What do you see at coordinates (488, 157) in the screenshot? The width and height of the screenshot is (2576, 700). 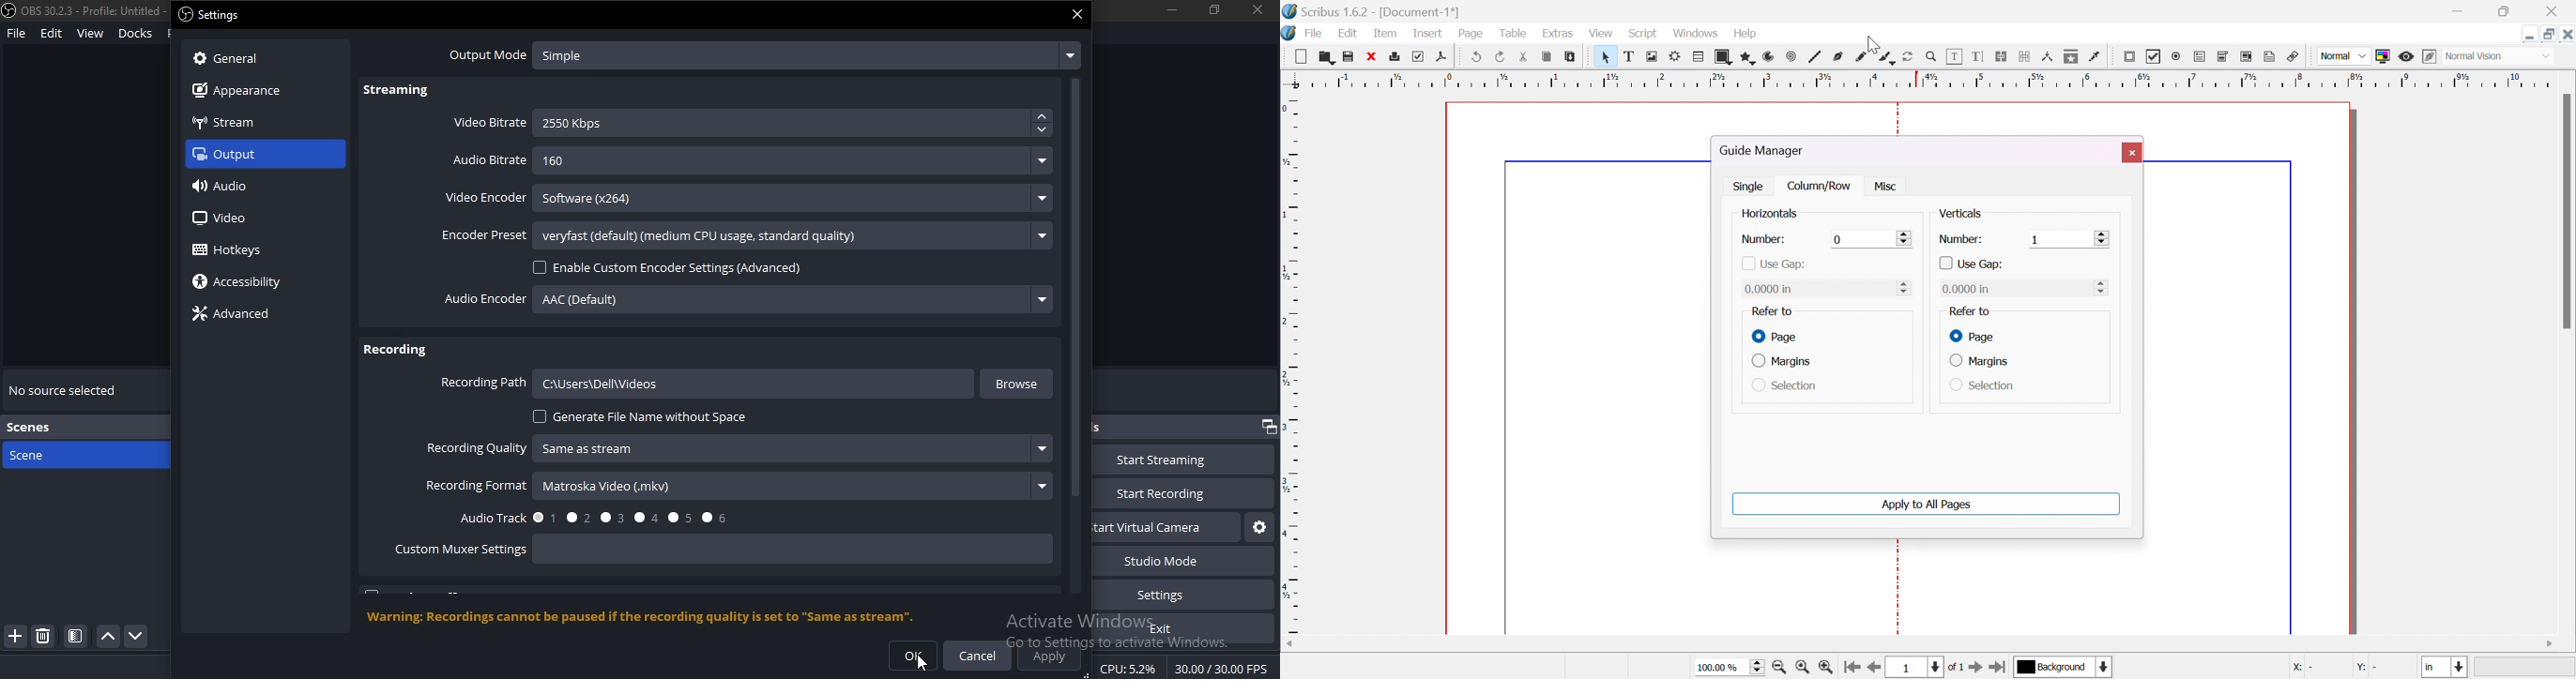 I see `audio bitrate -160` at bounding box center [488, 157].